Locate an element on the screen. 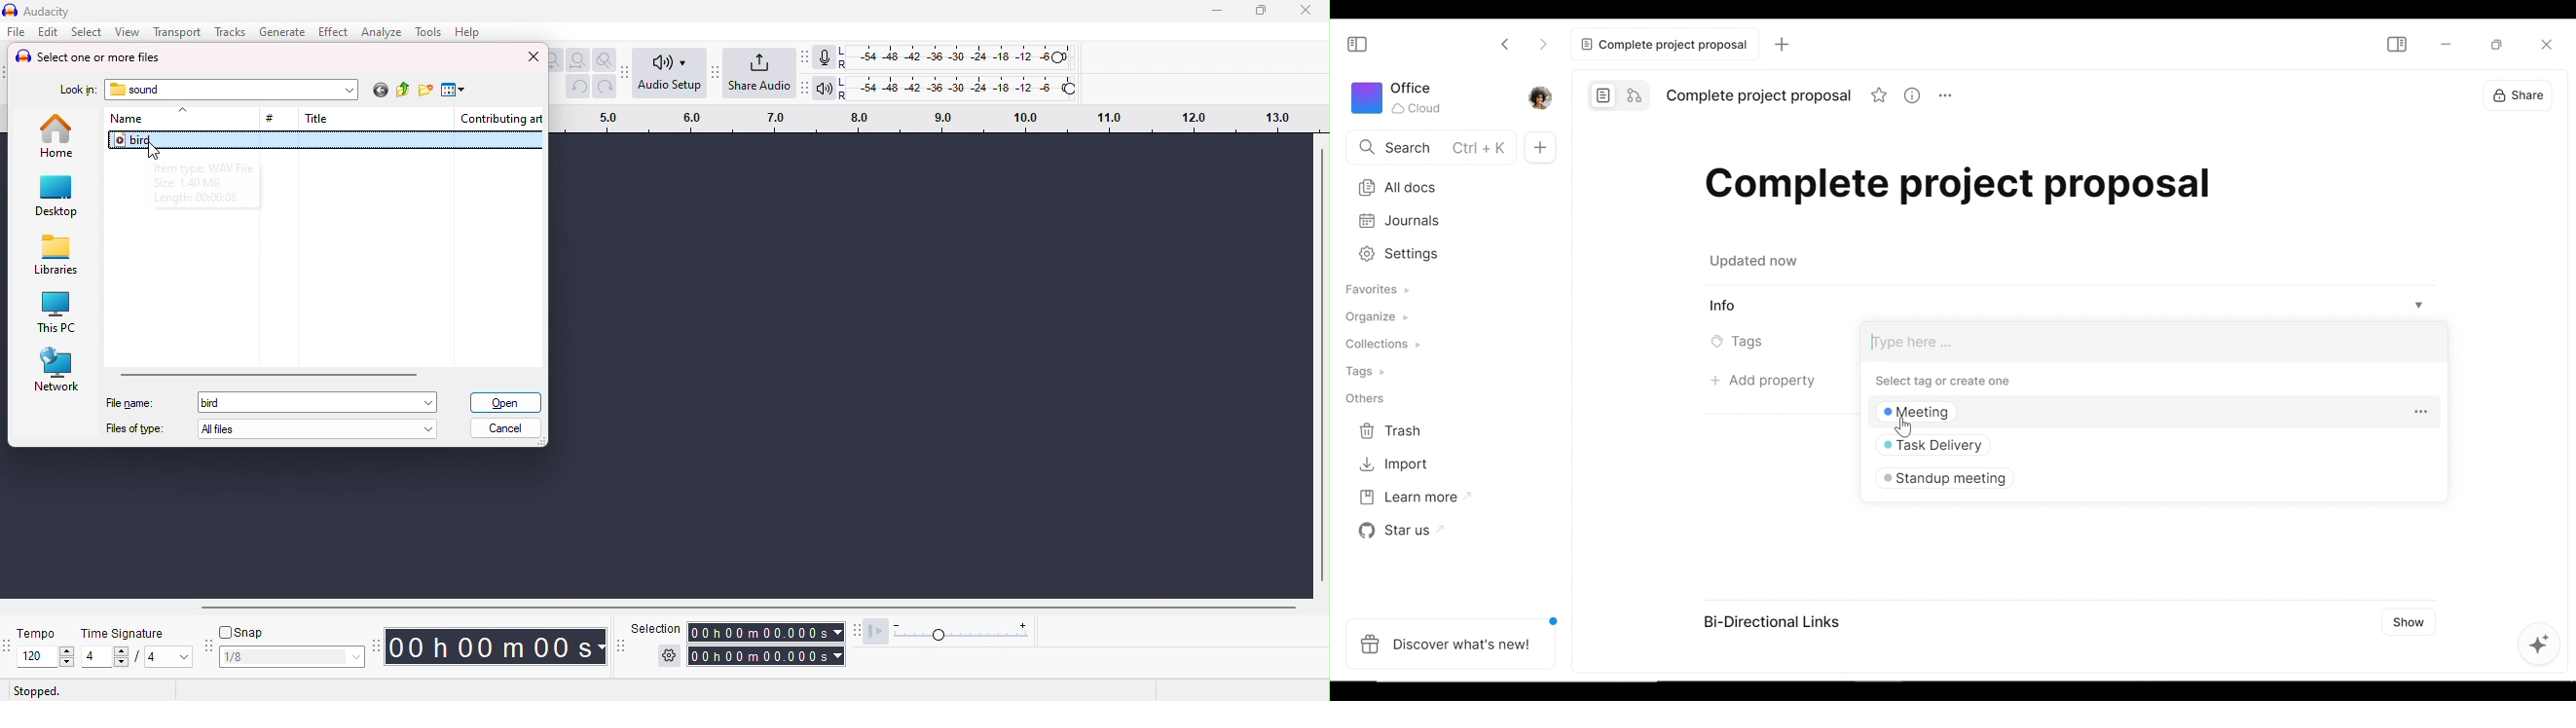 This screenshot has height=728, width=2576. desktop is located at coordinates (57, 197).